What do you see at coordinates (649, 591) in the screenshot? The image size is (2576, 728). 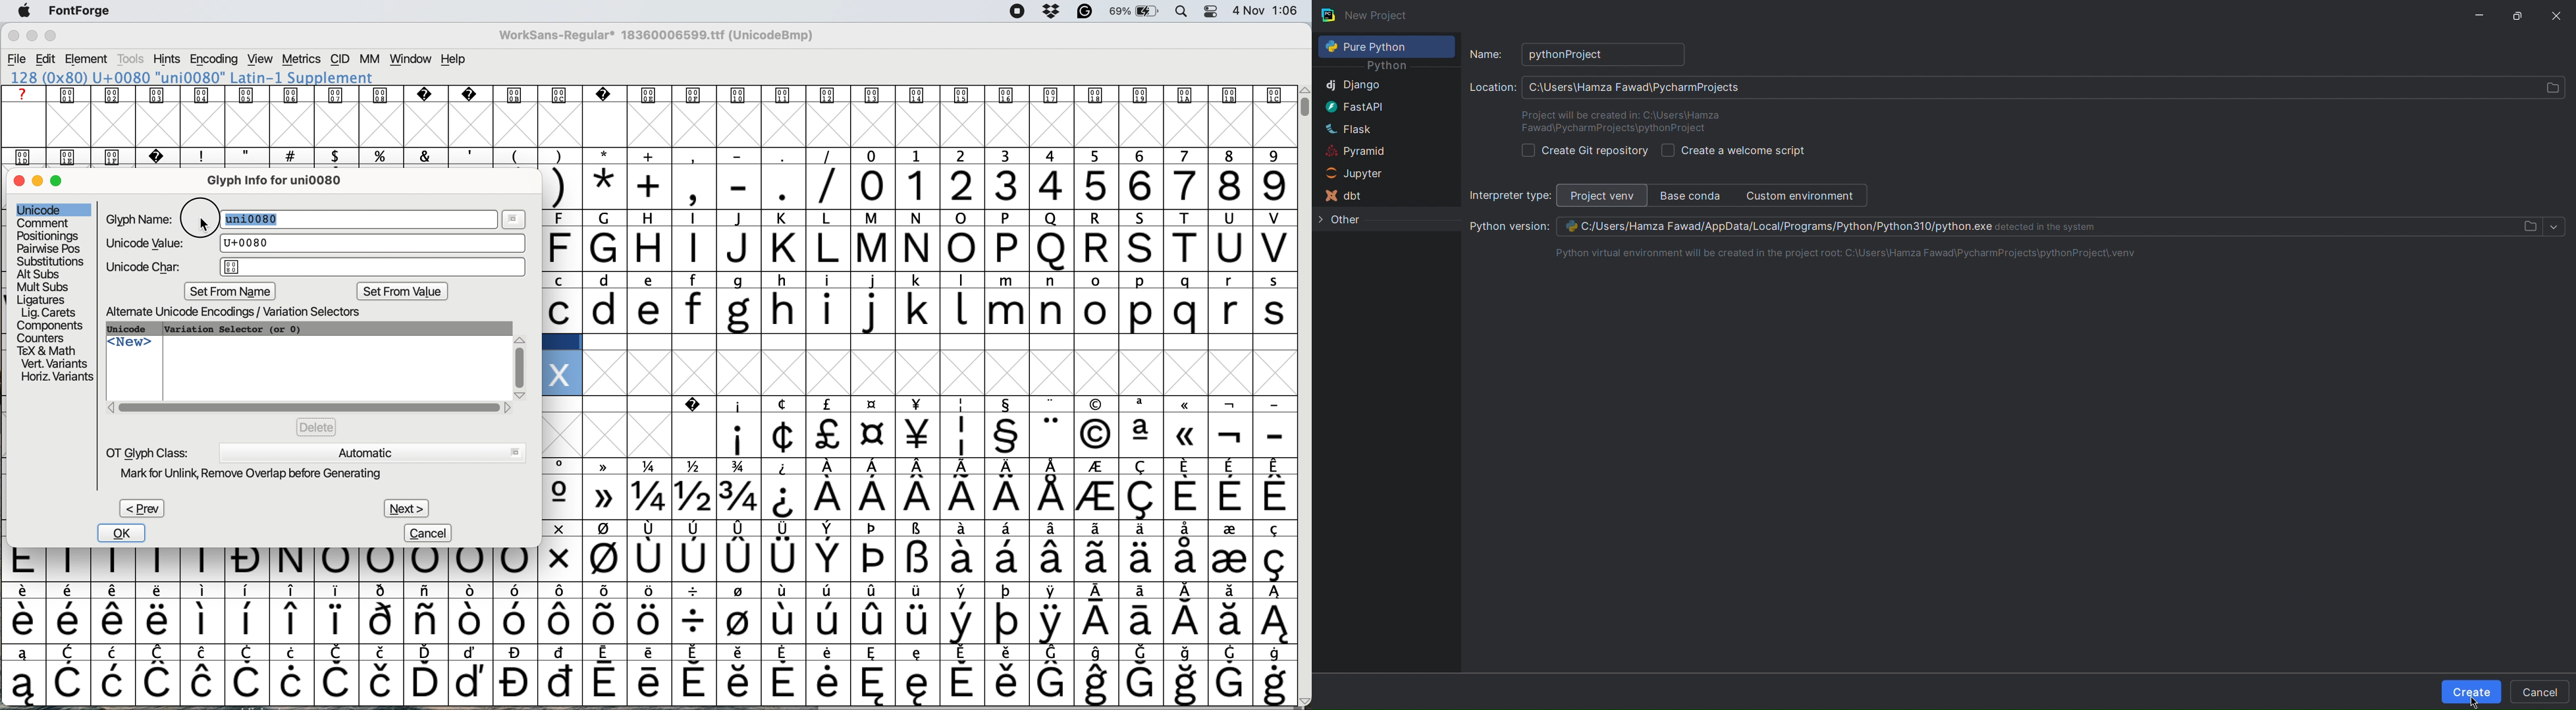 I see `special characters` at bounding box center [649, 591].